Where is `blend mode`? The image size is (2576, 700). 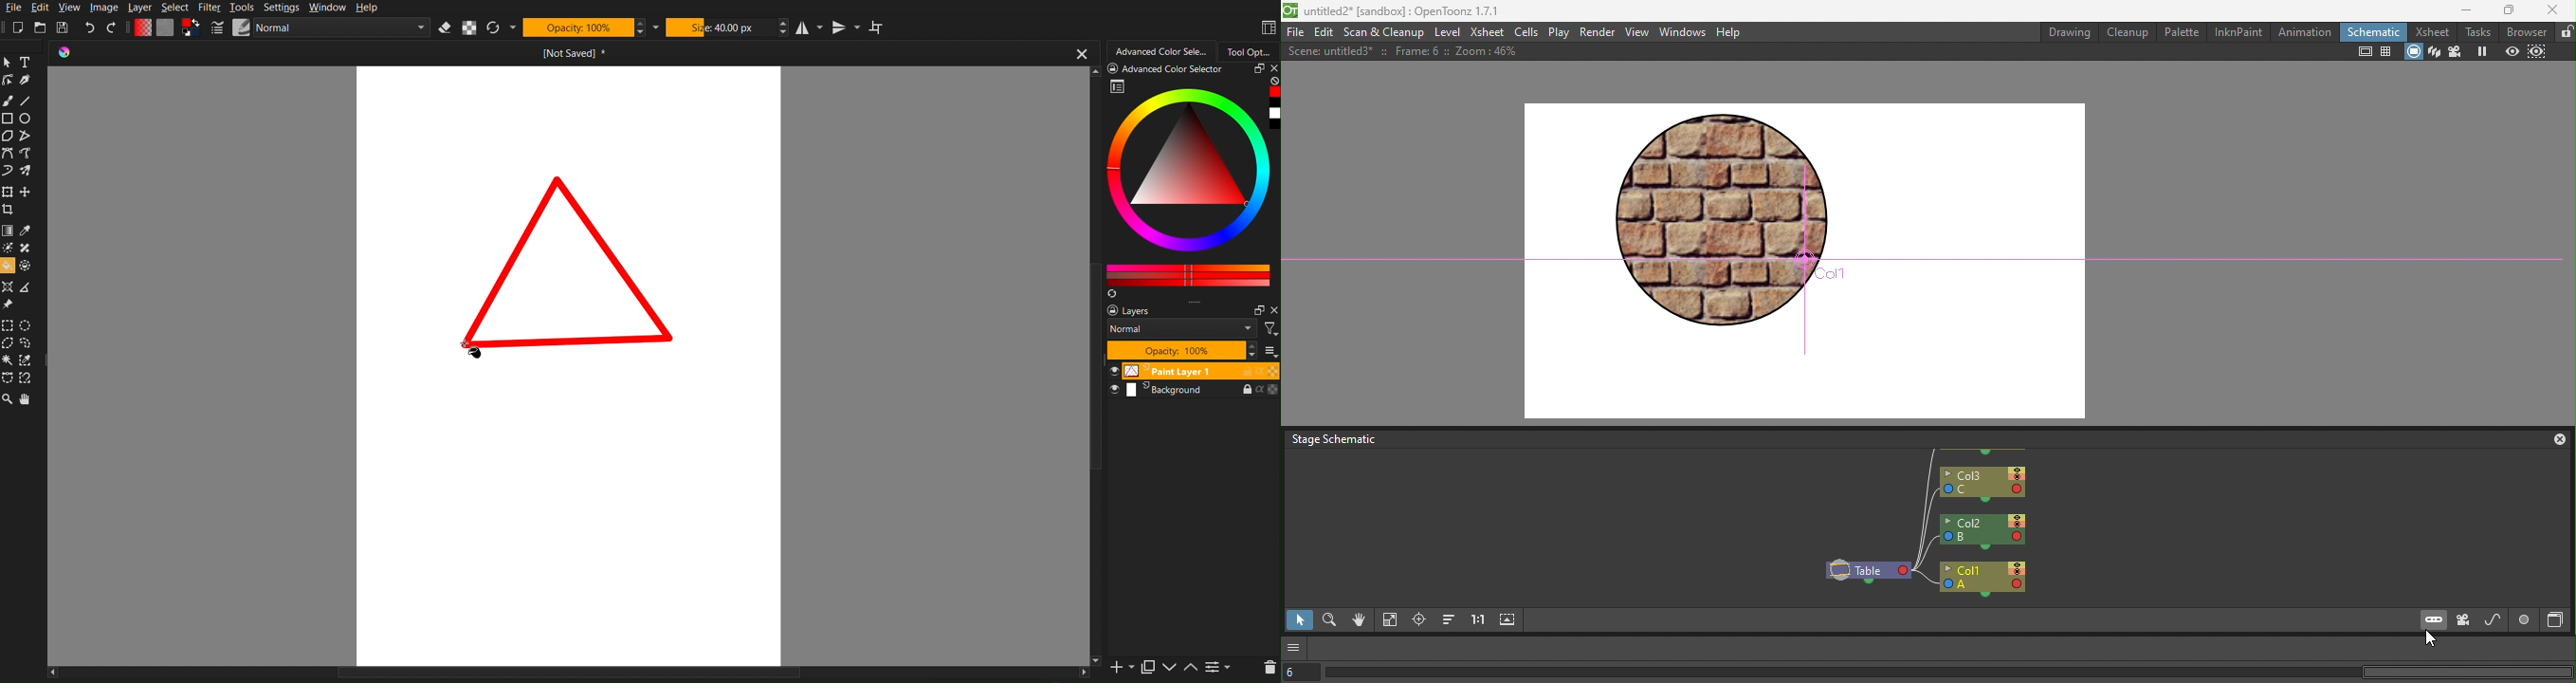
blend mode is located at coordinates (1183, 329).